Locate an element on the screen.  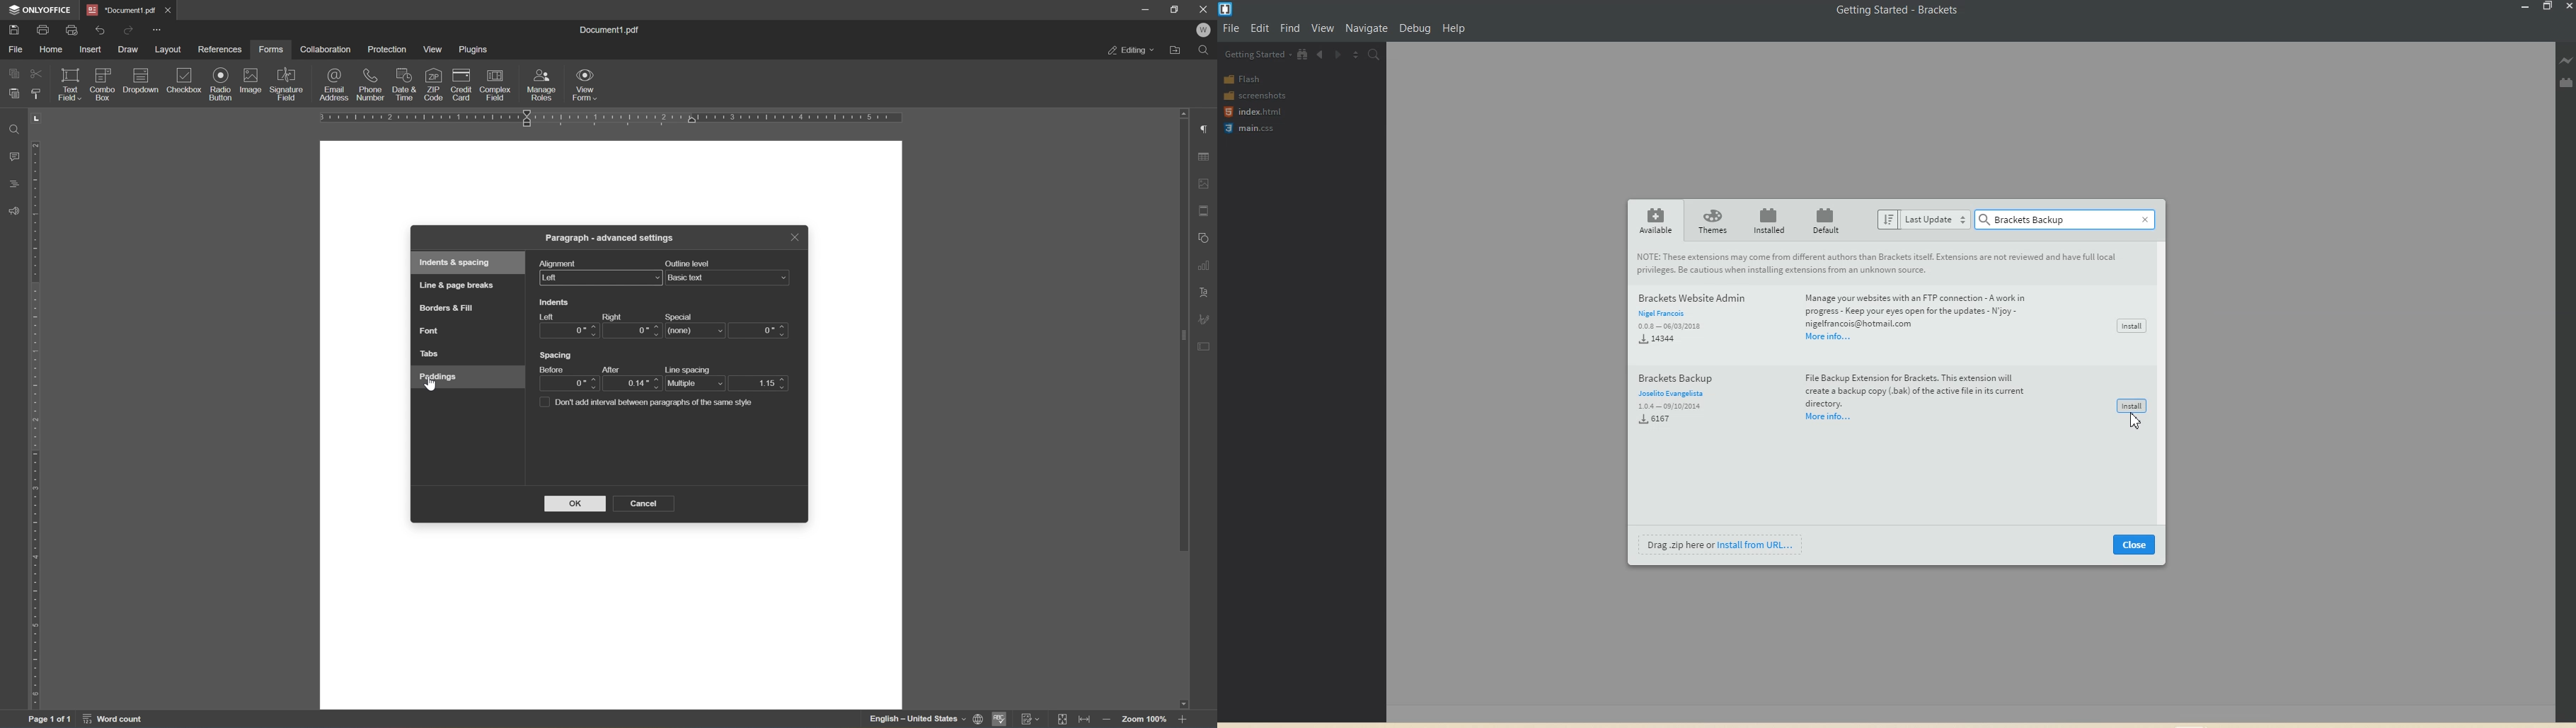
Installed is located at coordinates (1769, 220).